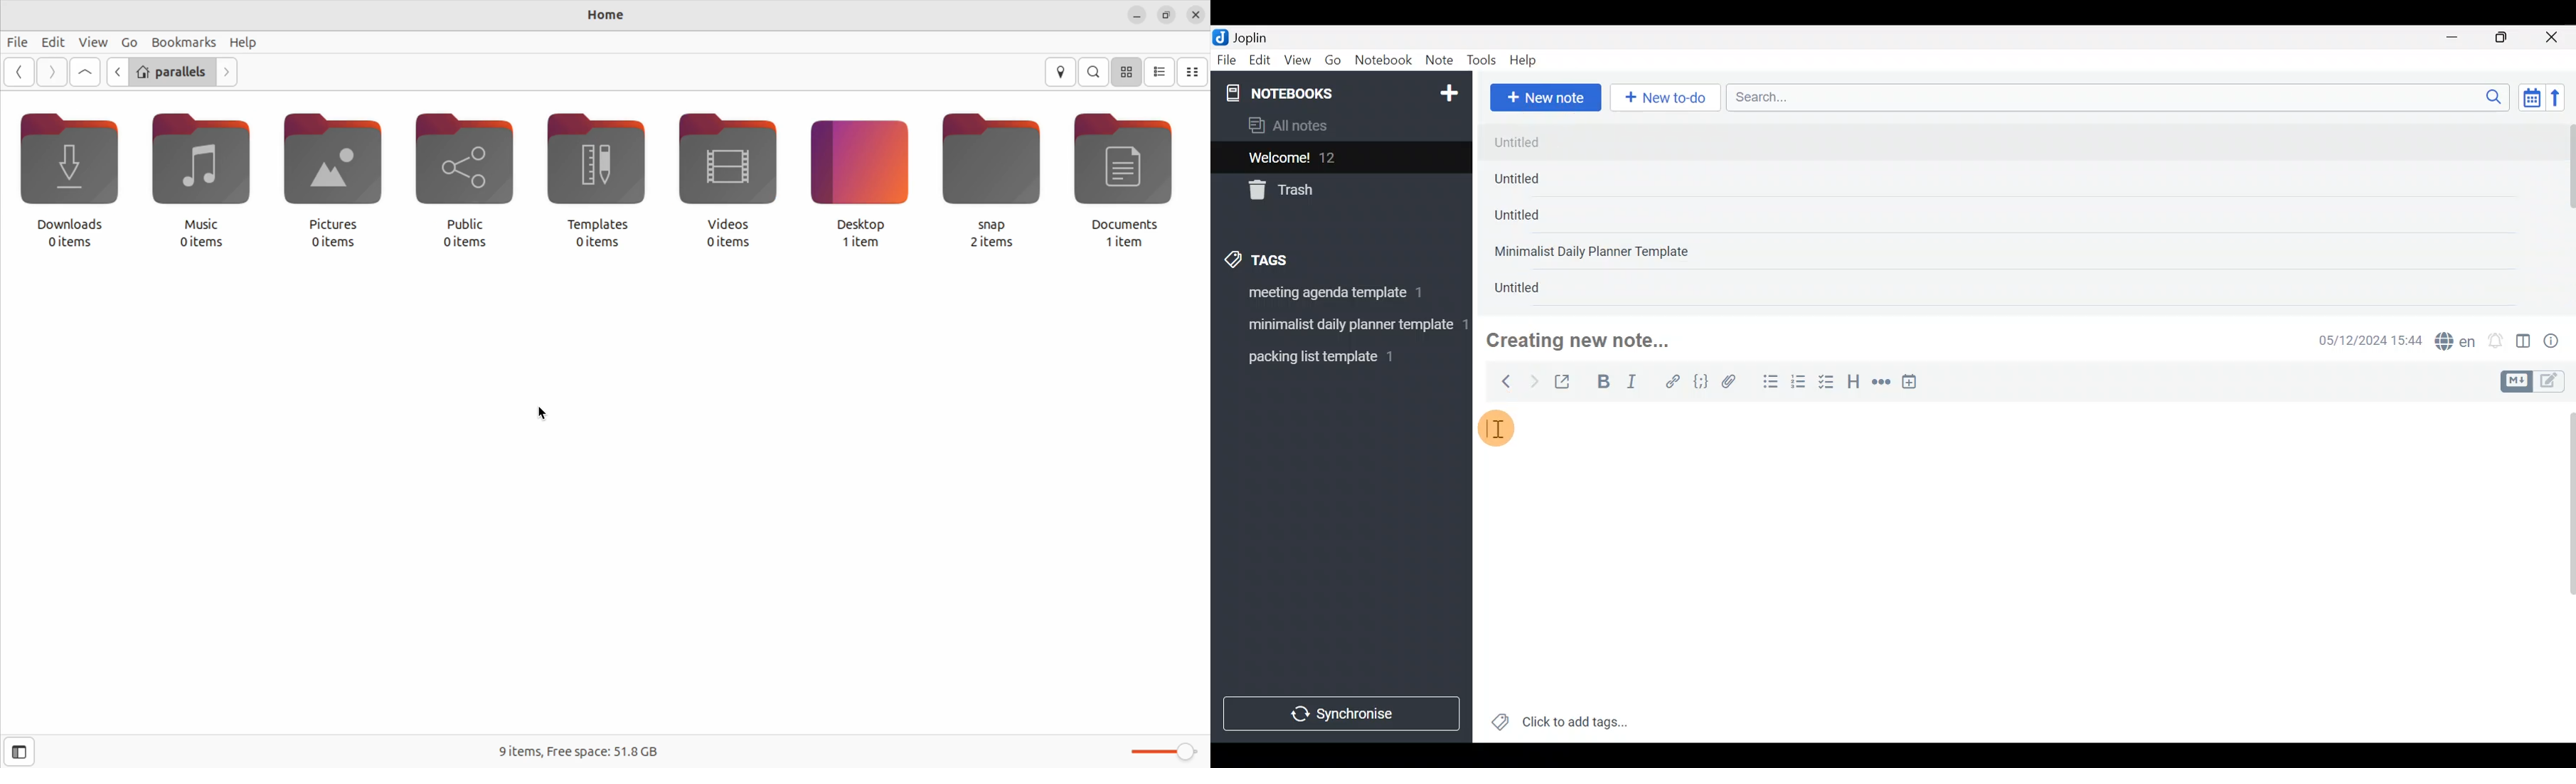 This screenshot has height=784, width=2576. Describe the element at coordinates (472, 180) in the screenshot. I see `public` at that location.